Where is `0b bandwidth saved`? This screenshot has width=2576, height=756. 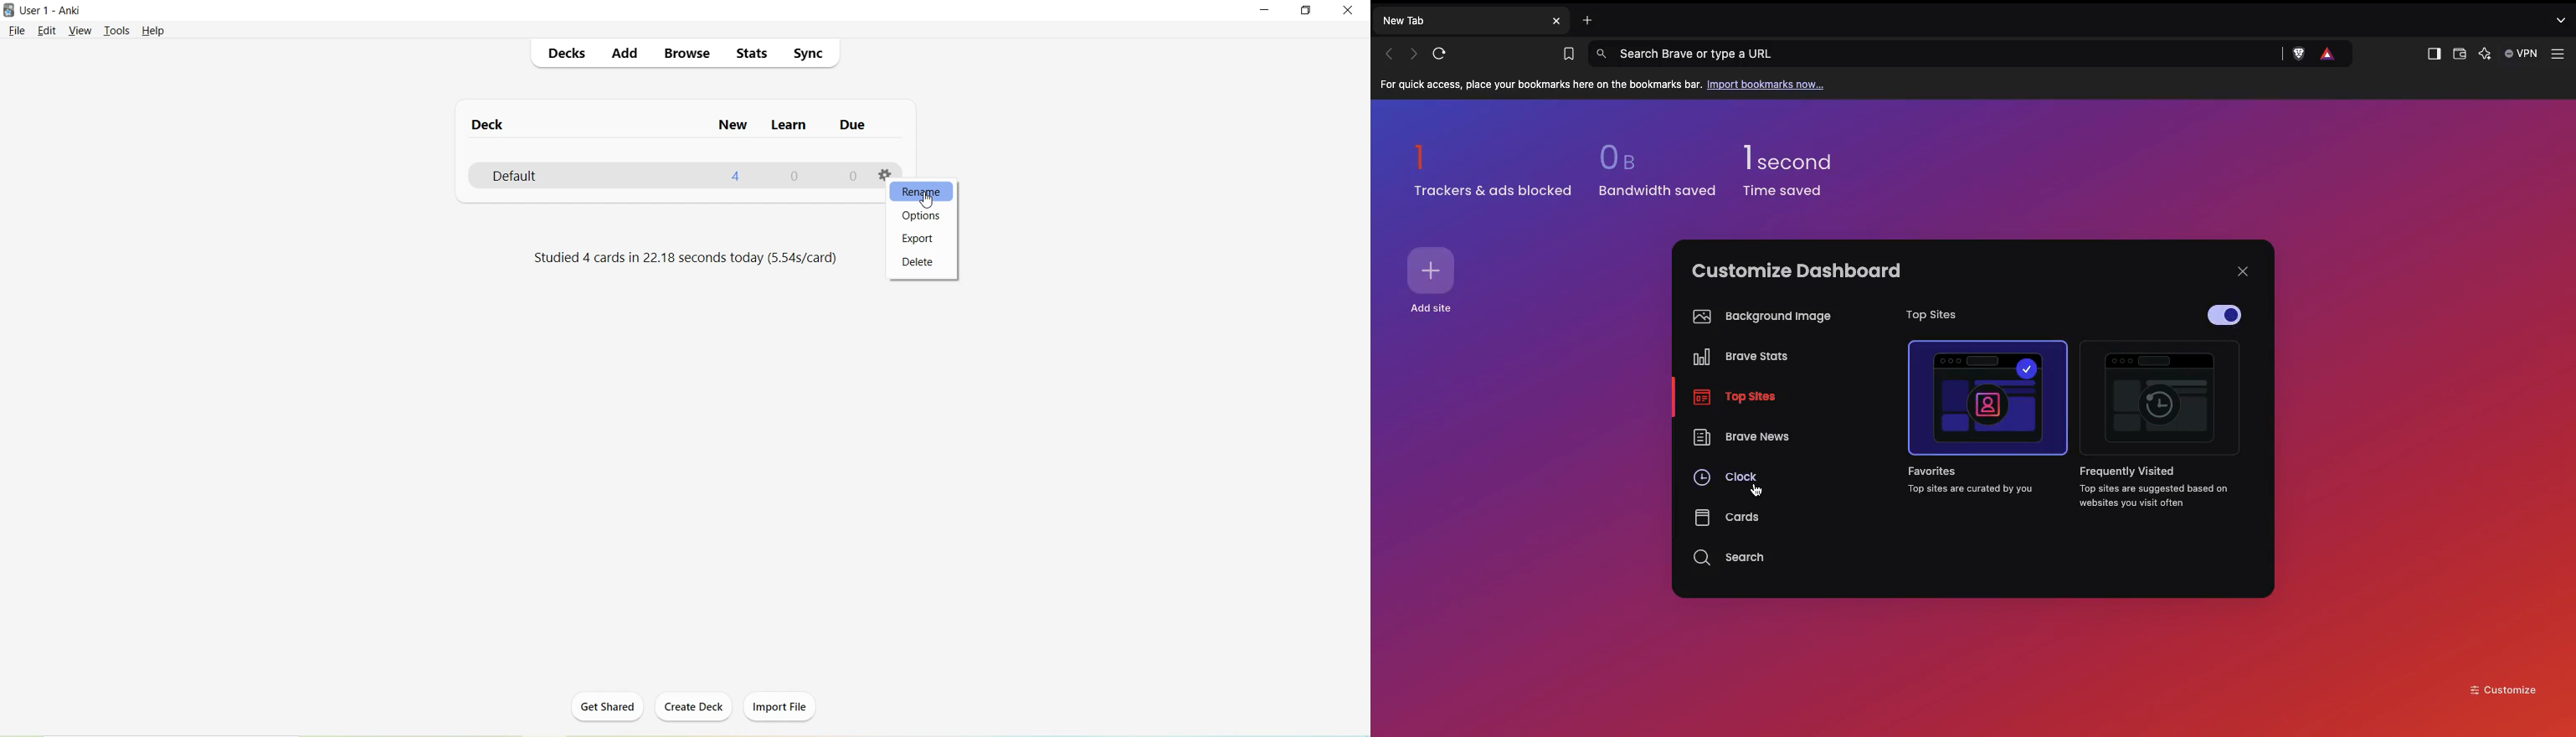
0b bandwidth saved is located at coordinates (1653, 174).